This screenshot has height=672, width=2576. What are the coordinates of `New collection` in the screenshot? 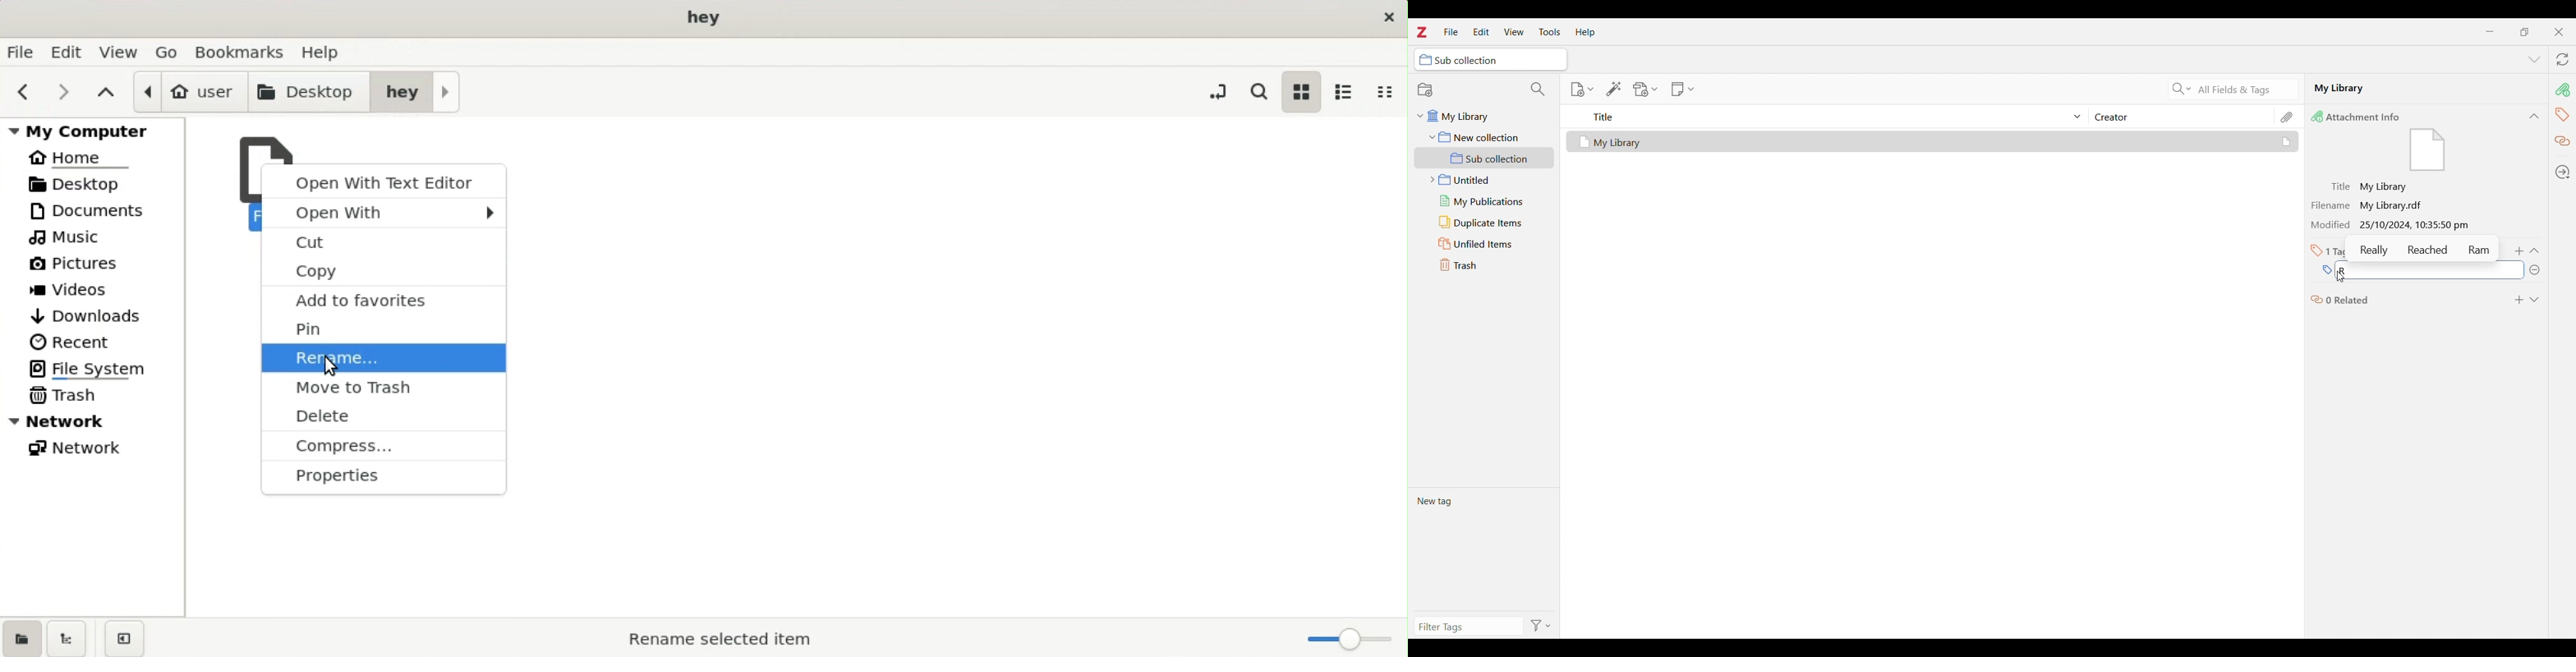 It's located at (1425, 89).